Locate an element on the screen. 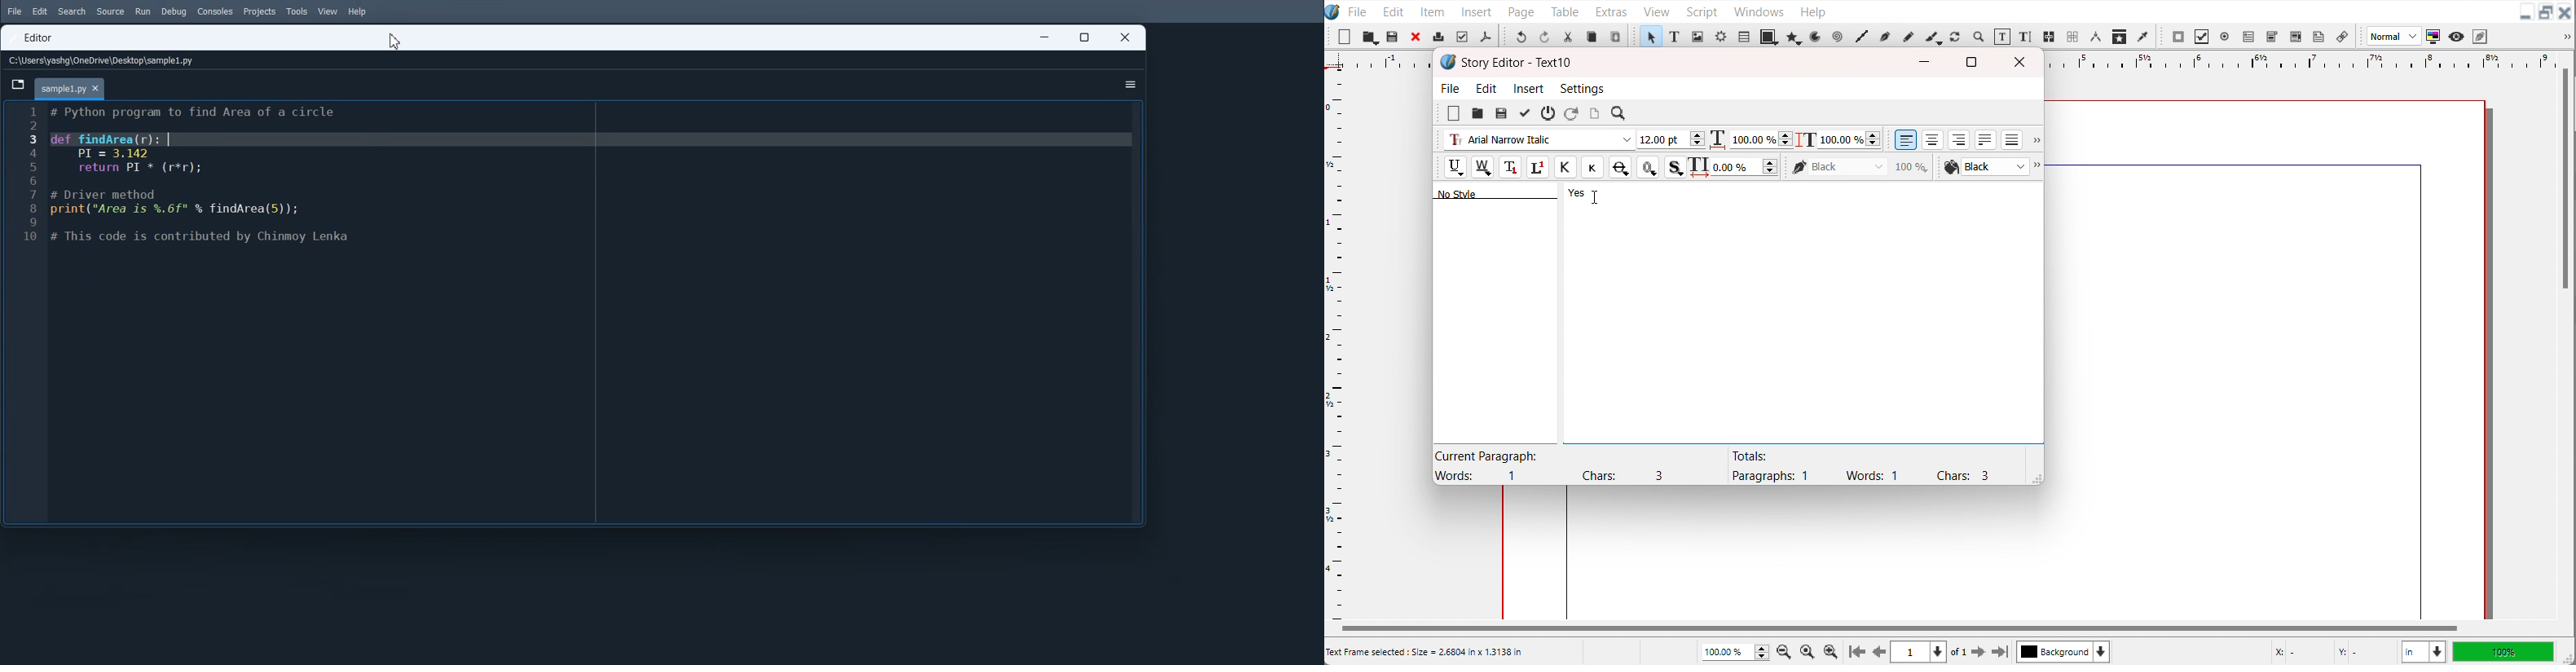 This screenshot has height=672, width=2576. Polygon is located at coordinates (1794, 37).